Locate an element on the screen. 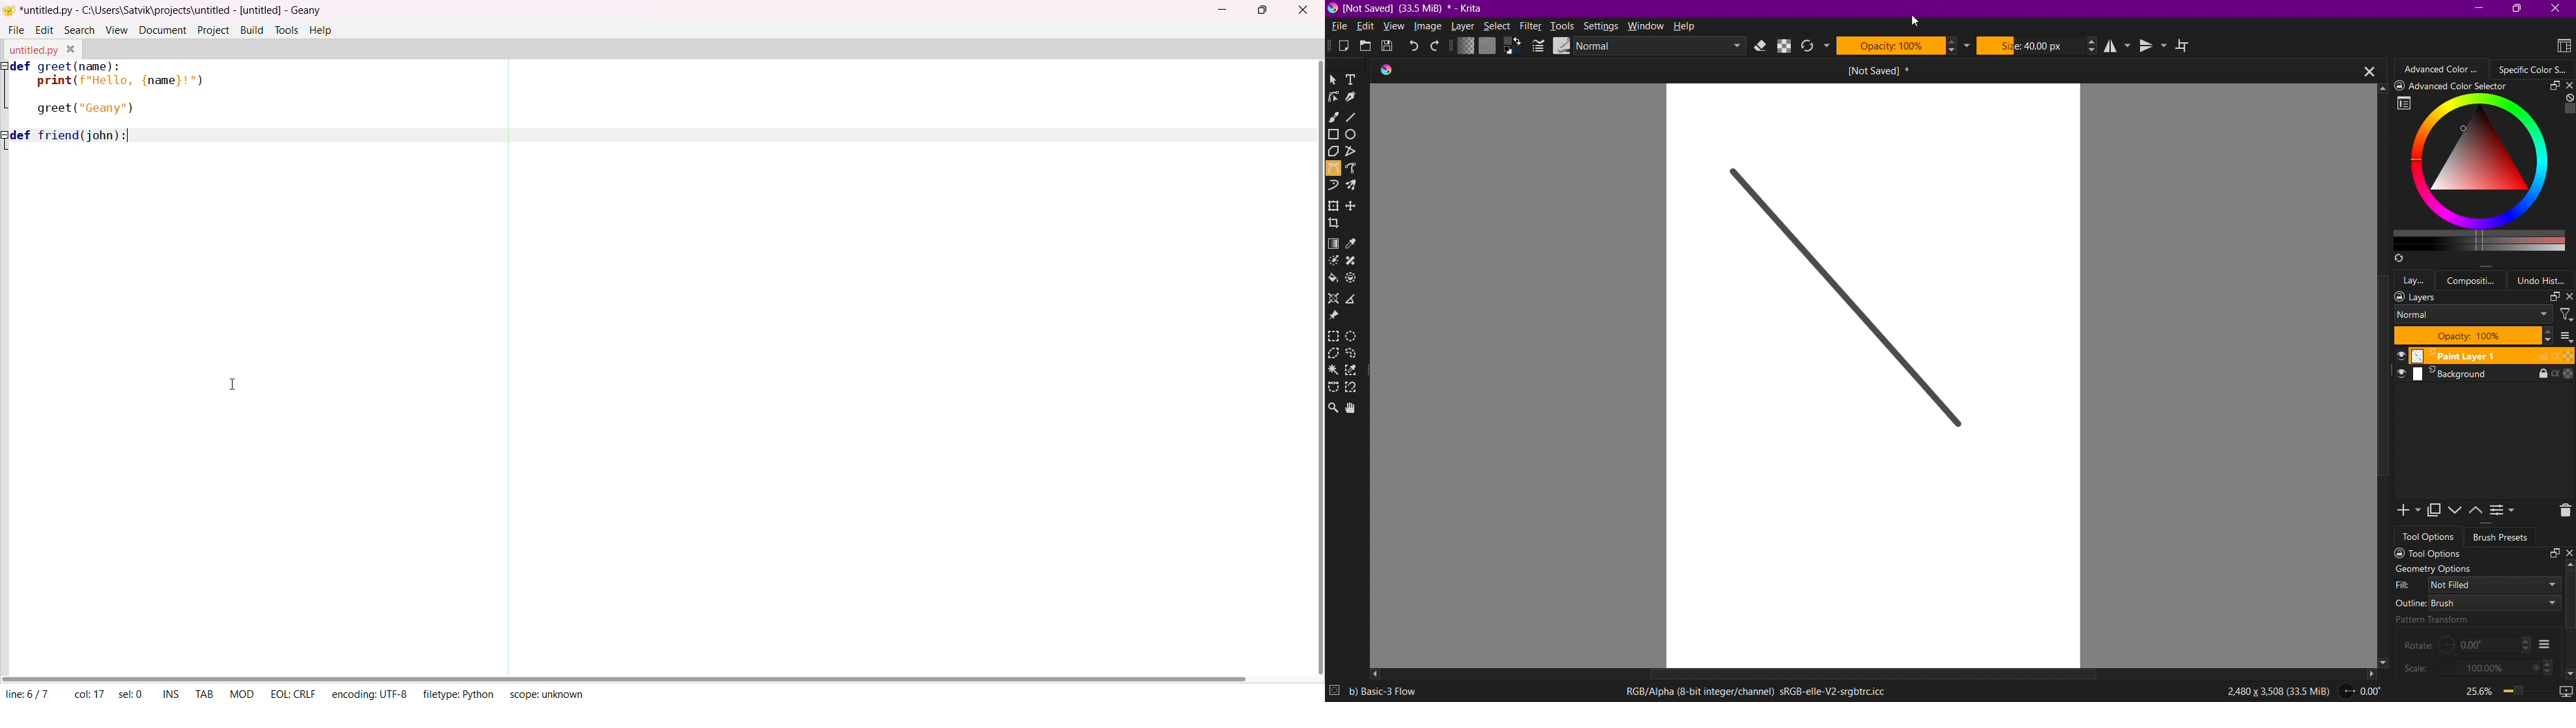 This screenshot has height=728, width=2576. Tool Options is located at coordinates (2430, 537).